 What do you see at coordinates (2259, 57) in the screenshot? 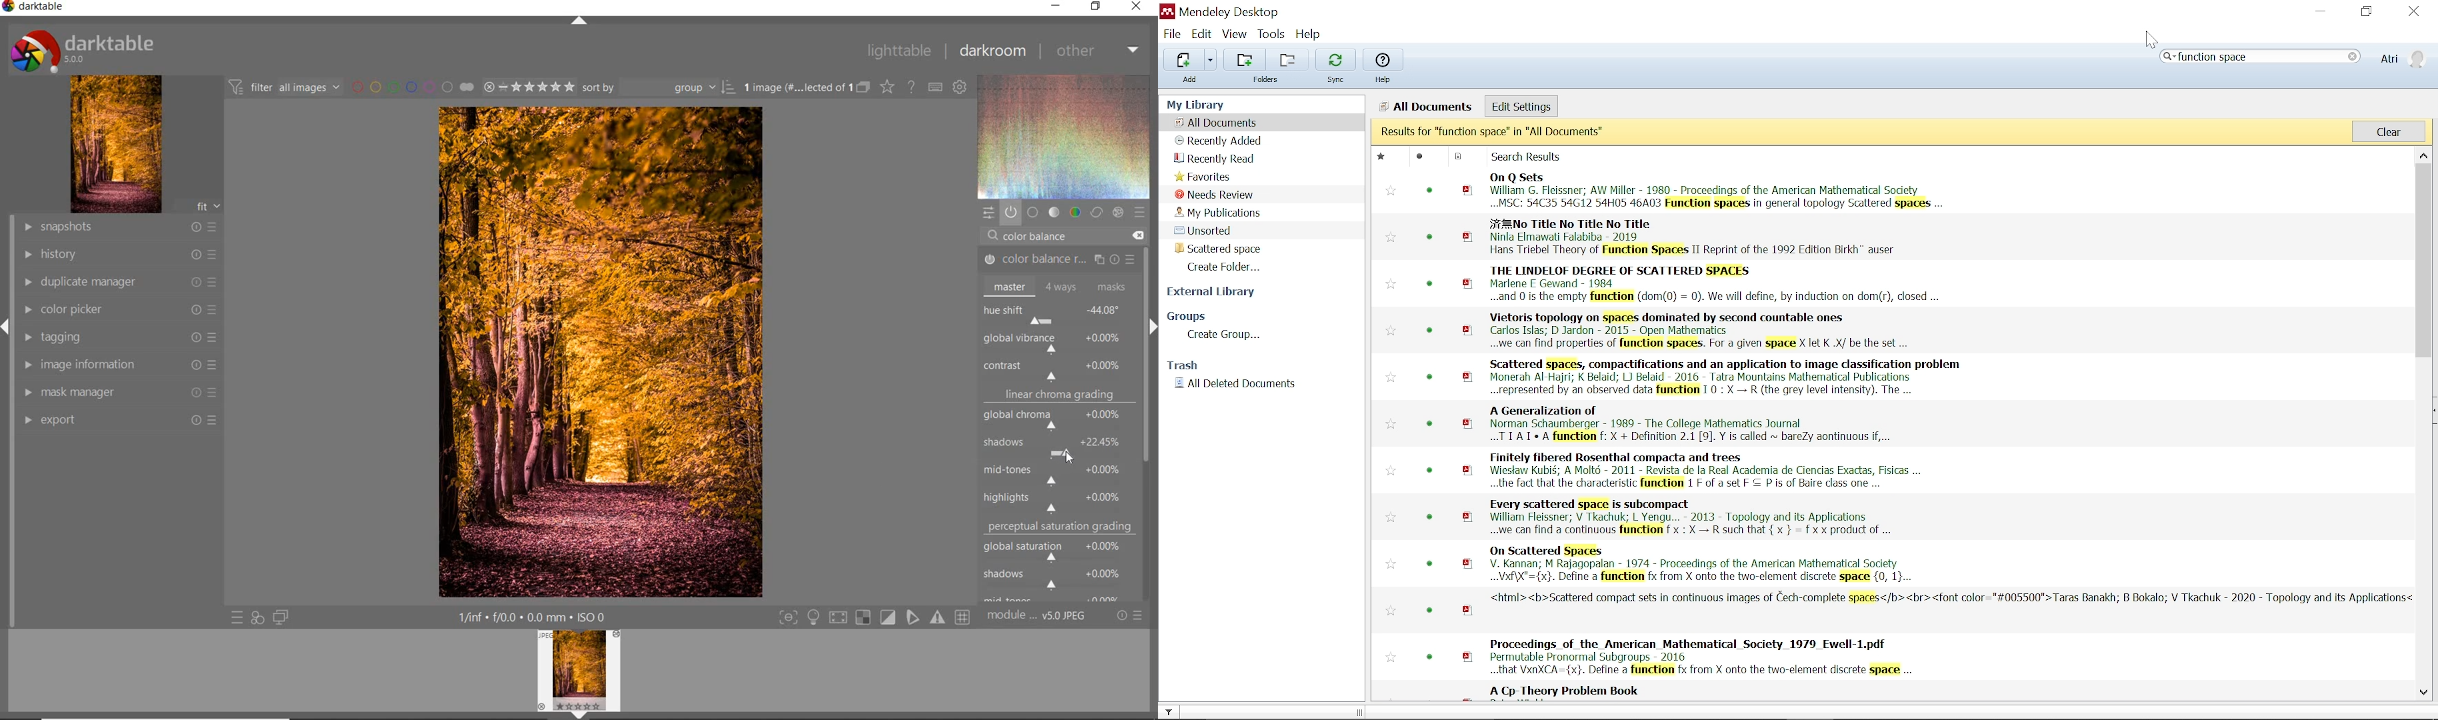
I see `function space` at bounding box center [2259, 57].